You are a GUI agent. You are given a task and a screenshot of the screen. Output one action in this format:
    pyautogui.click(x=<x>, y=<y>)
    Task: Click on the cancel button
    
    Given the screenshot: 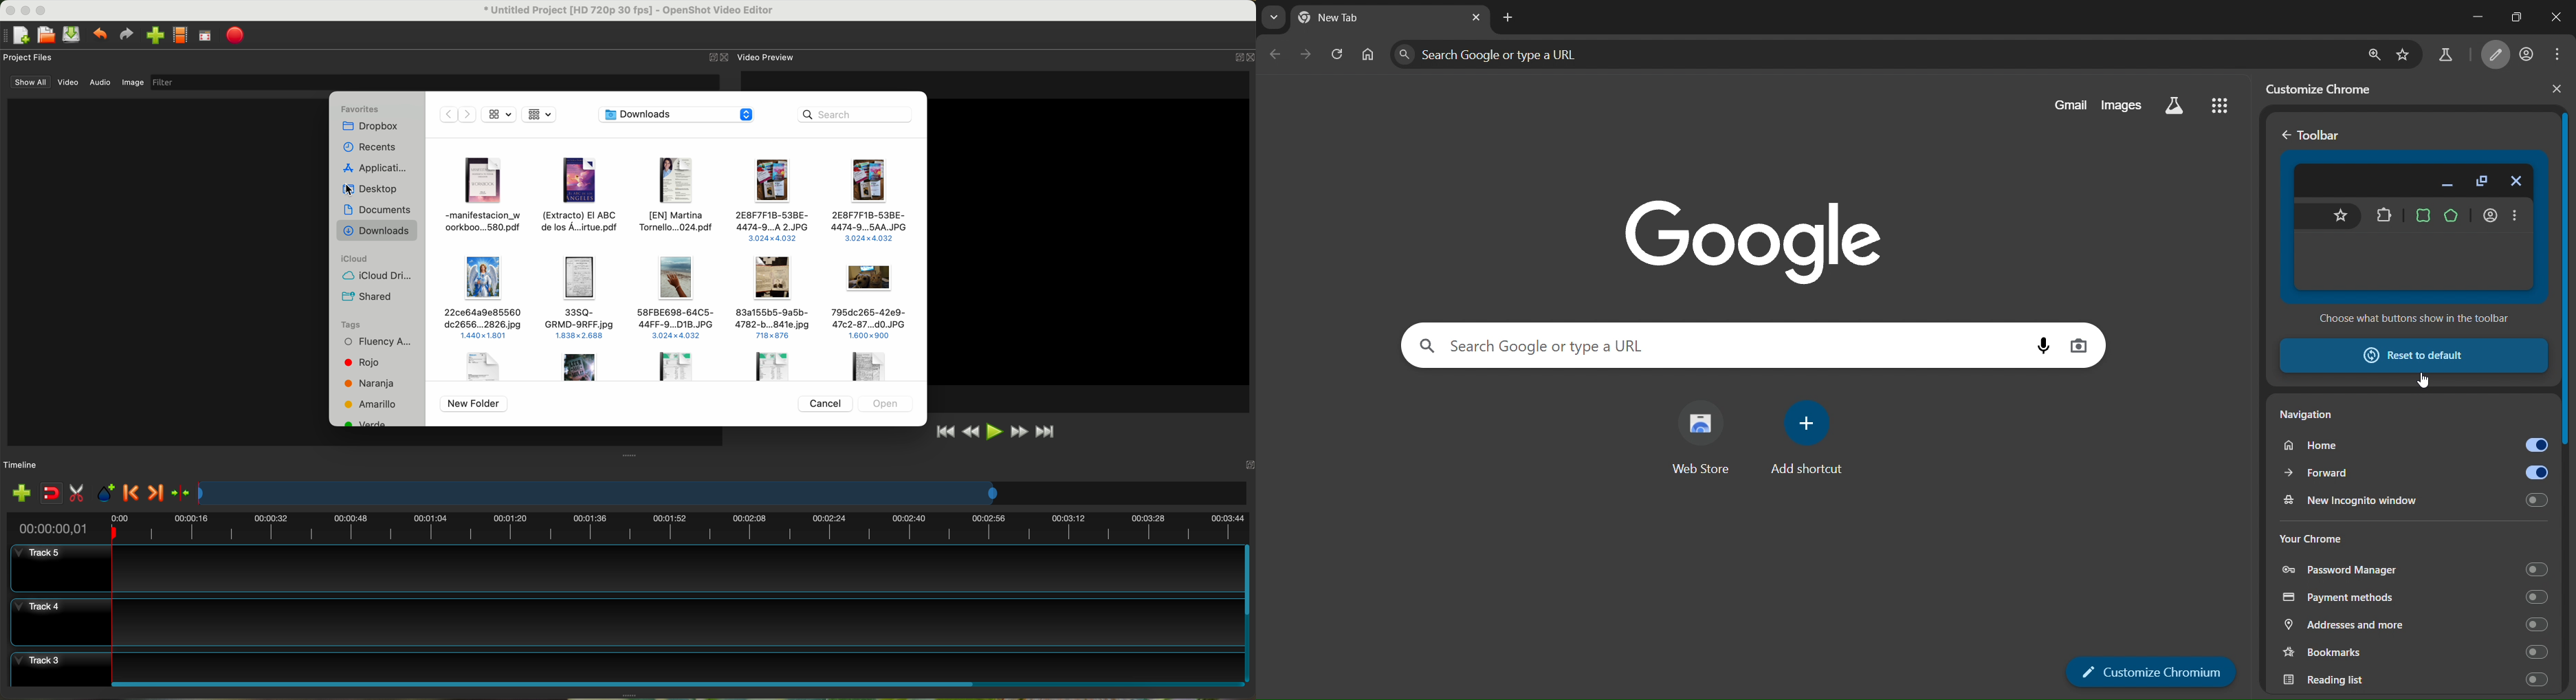 What is the action you would take?
    pyautogui.click(x=824, y=403)
    